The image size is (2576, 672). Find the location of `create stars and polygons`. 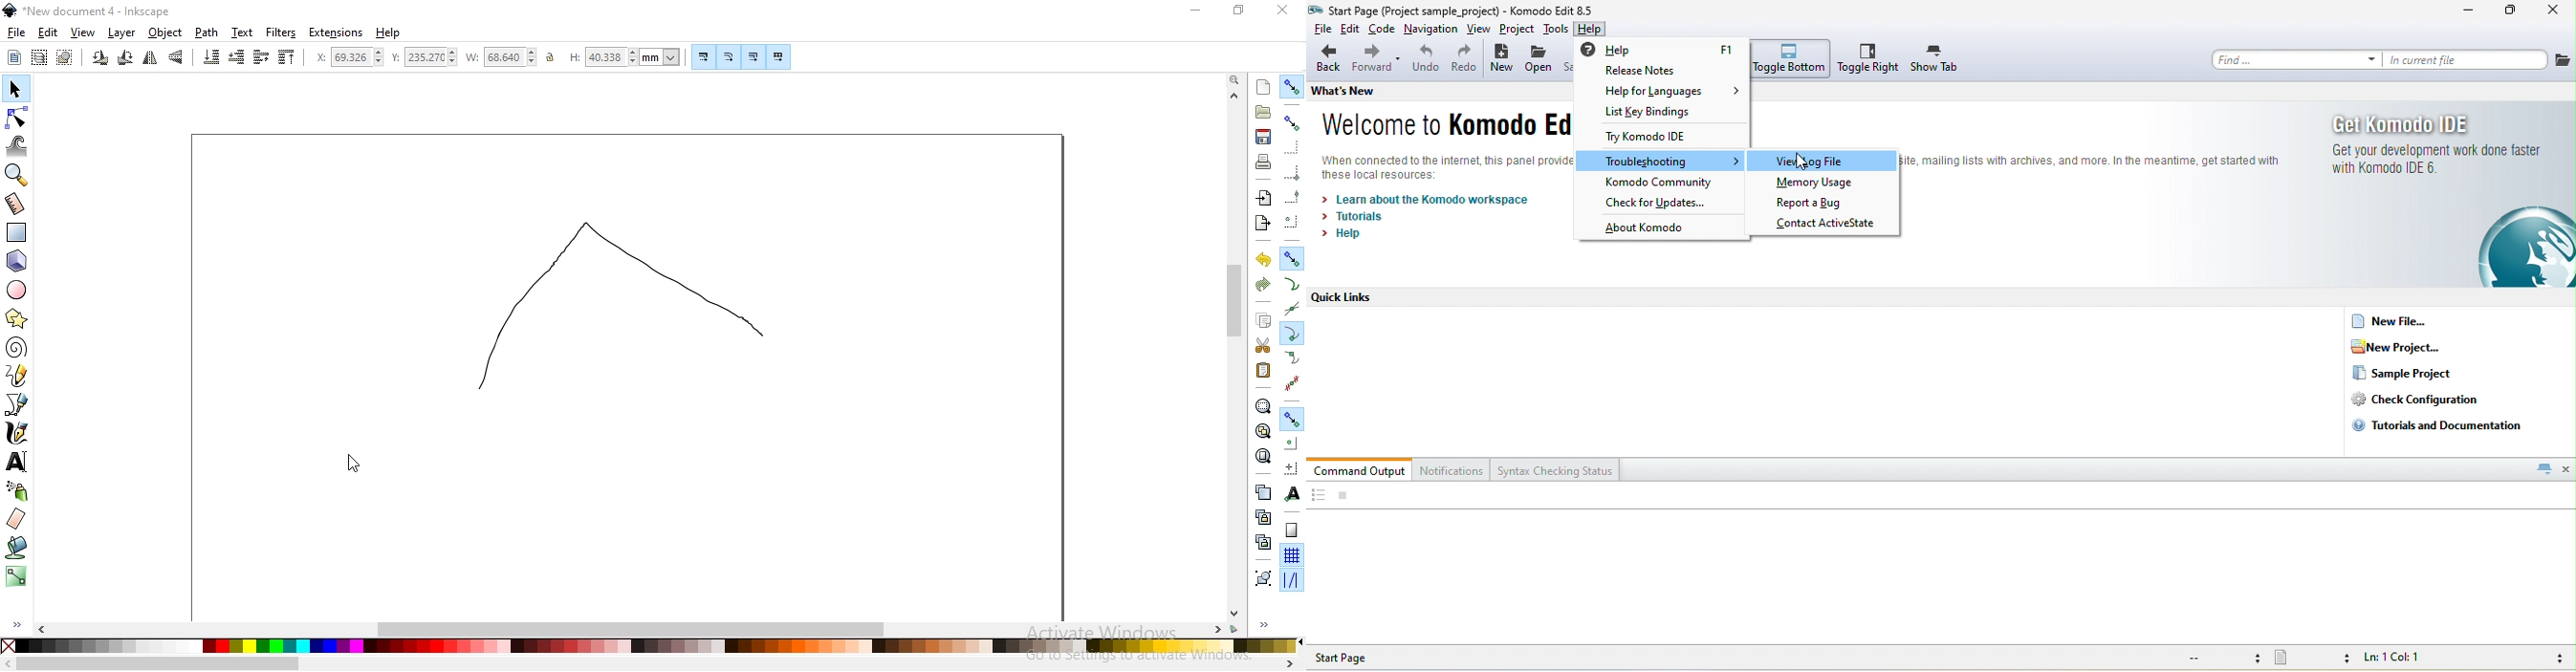

create stars and polygons is located at coordinates (16, 320).